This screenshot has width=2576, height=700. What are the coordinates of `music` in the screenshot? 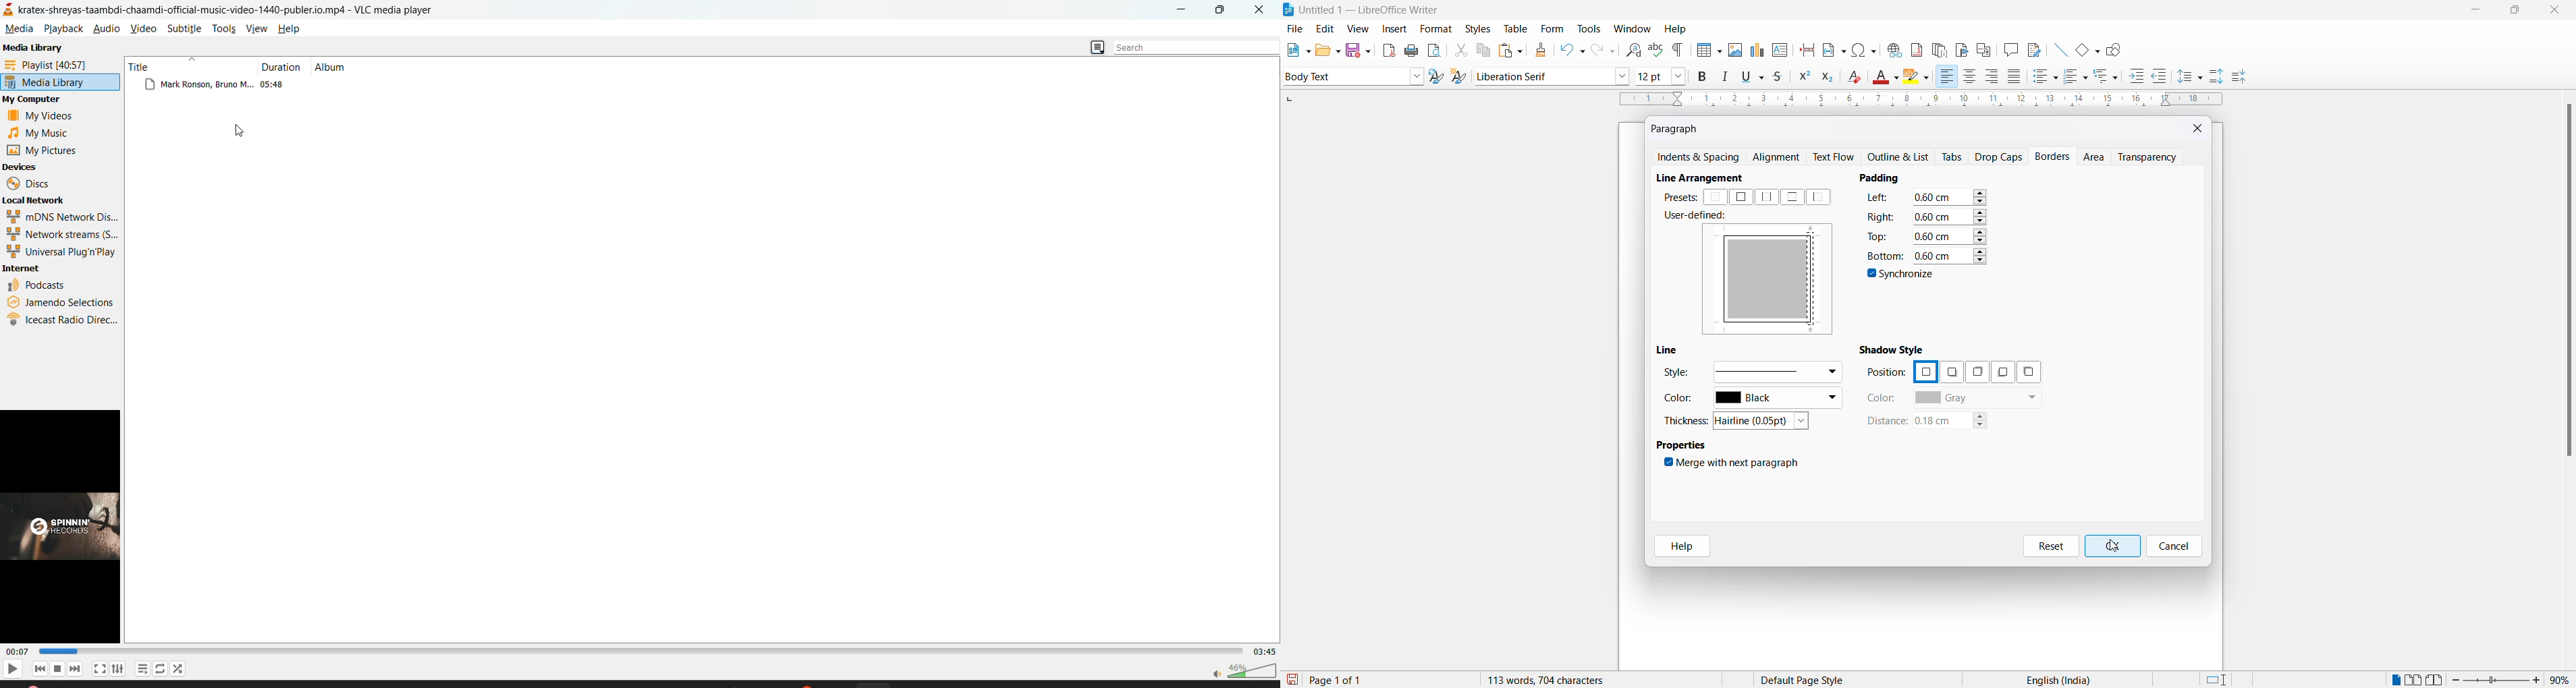 It's located at (43, 133).